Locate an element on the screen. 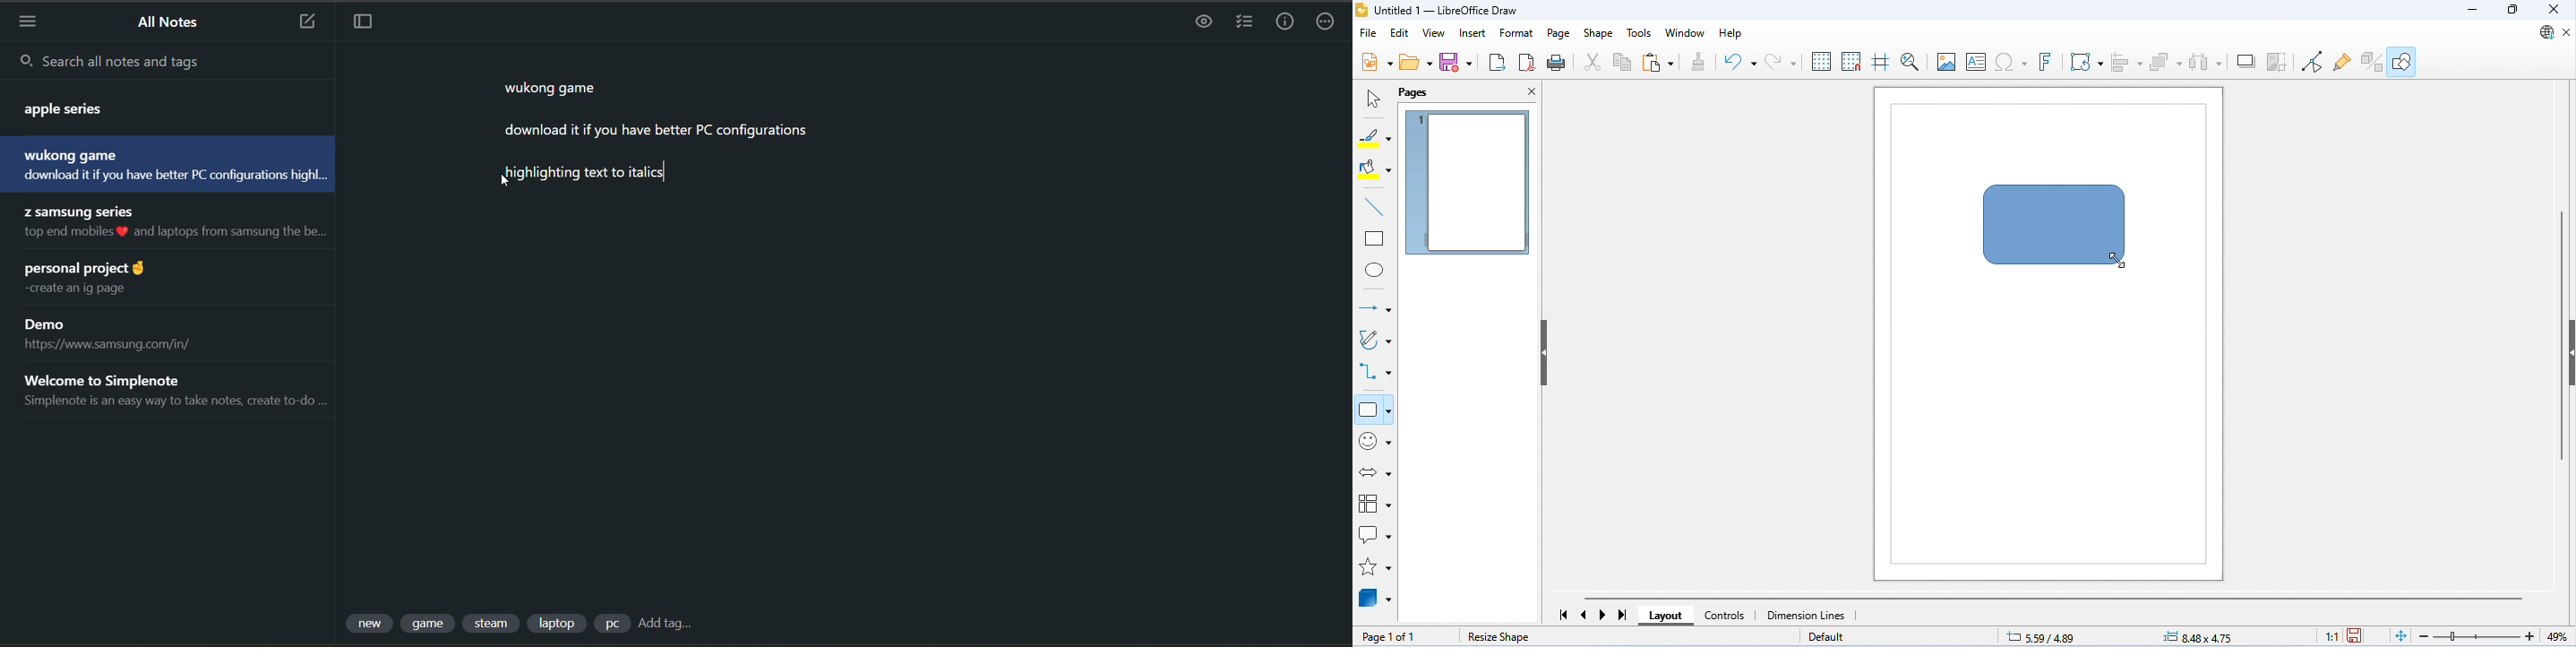  tag 1 is located at coordinates (371, 624).